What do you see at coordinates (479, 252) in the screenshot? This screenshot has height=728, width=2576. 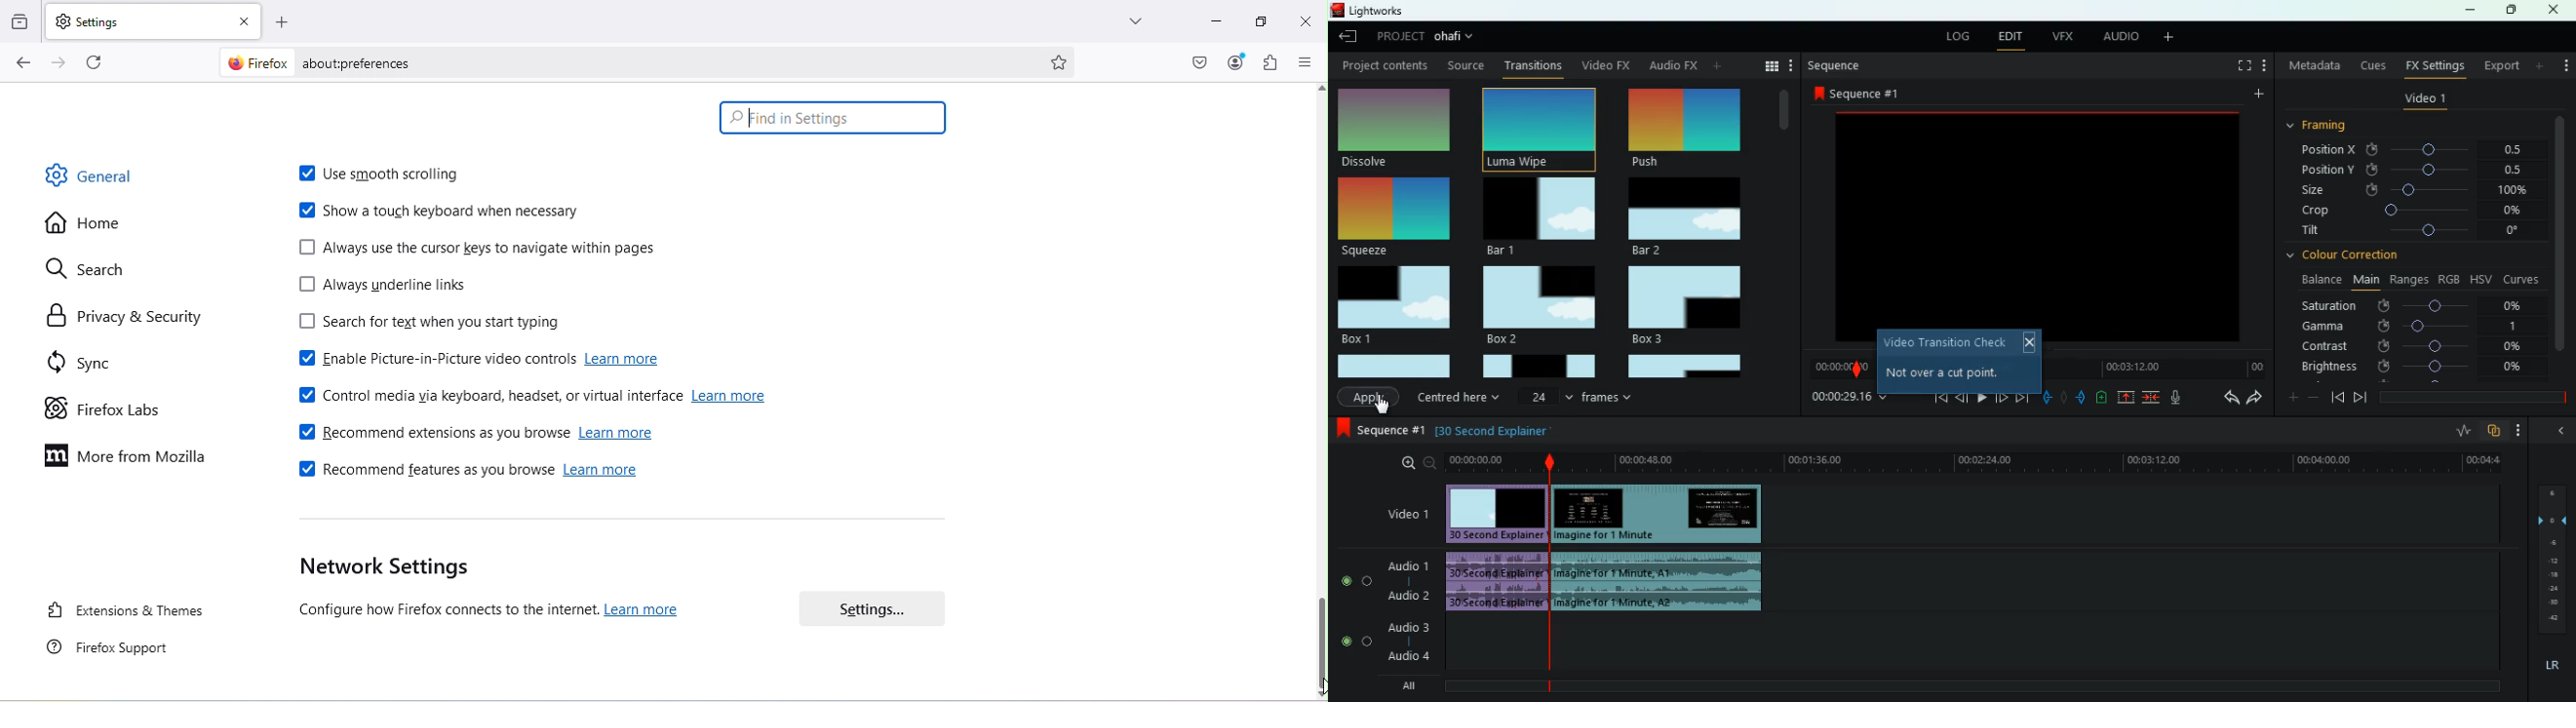 I see `Always use the cursor keys to navigate within pages` at bounding box center [479, 252].